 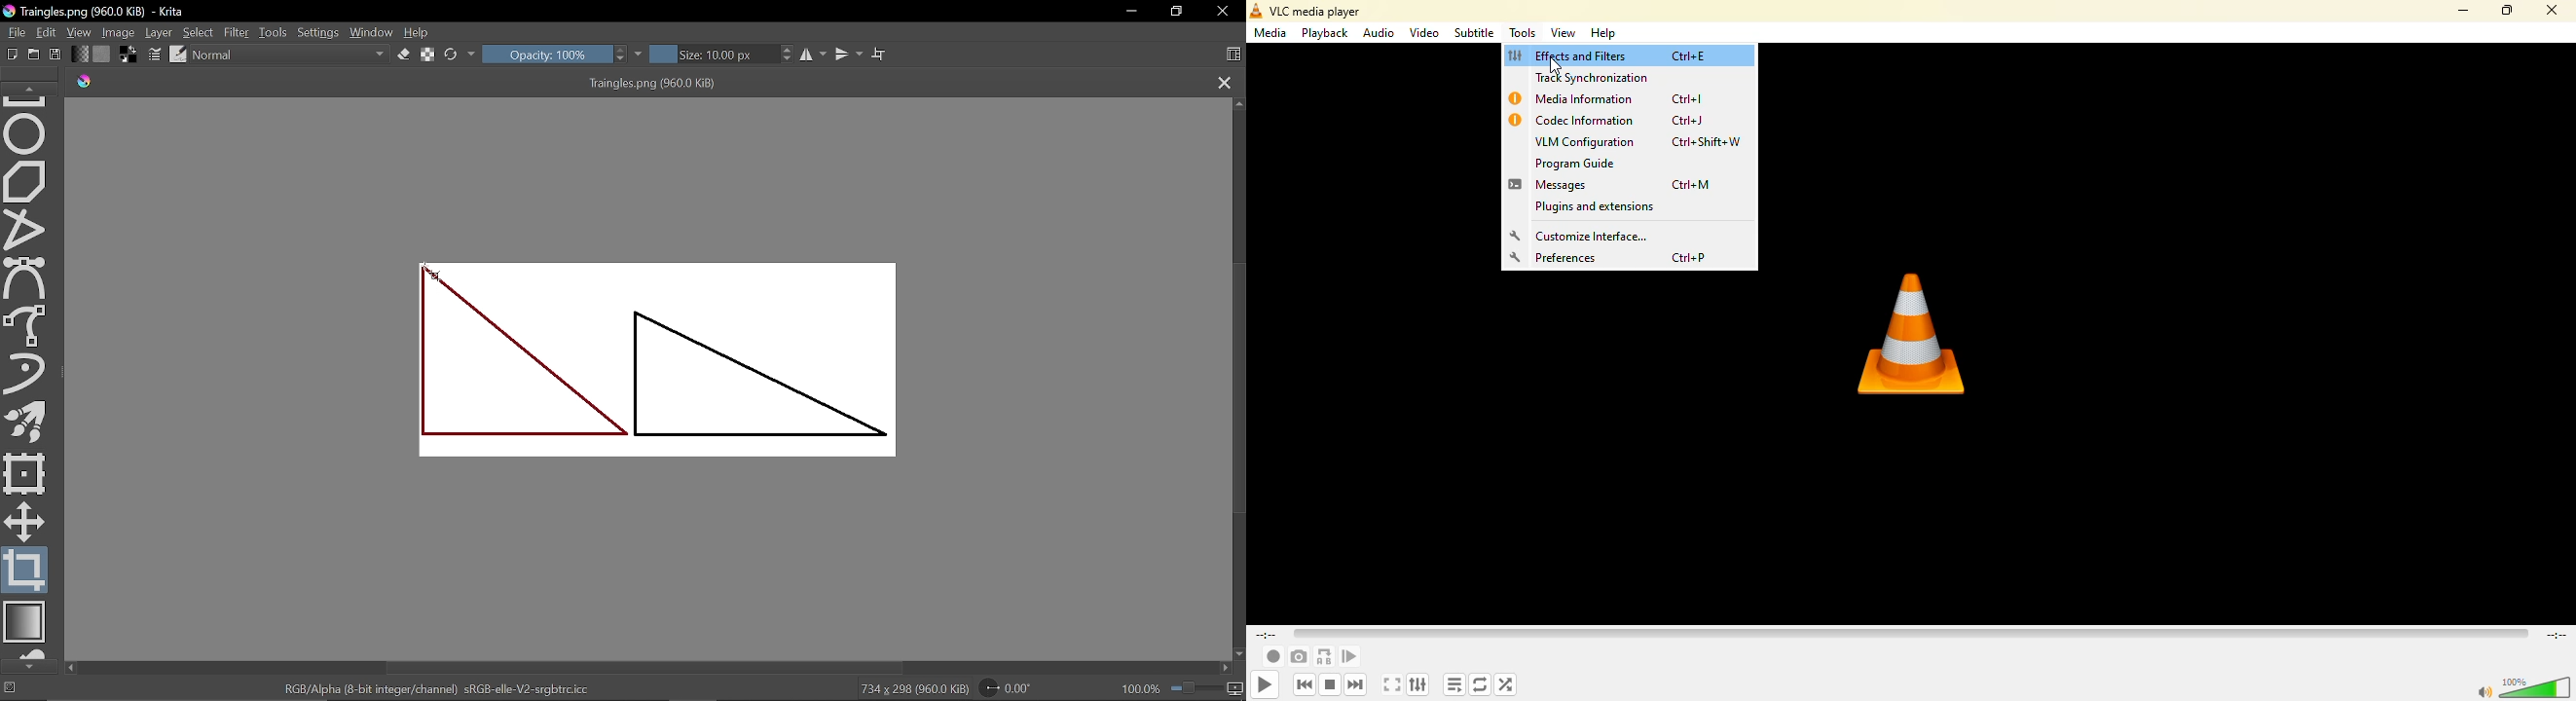 I want to click on Wrap text tool, so click(x=879, y=54).